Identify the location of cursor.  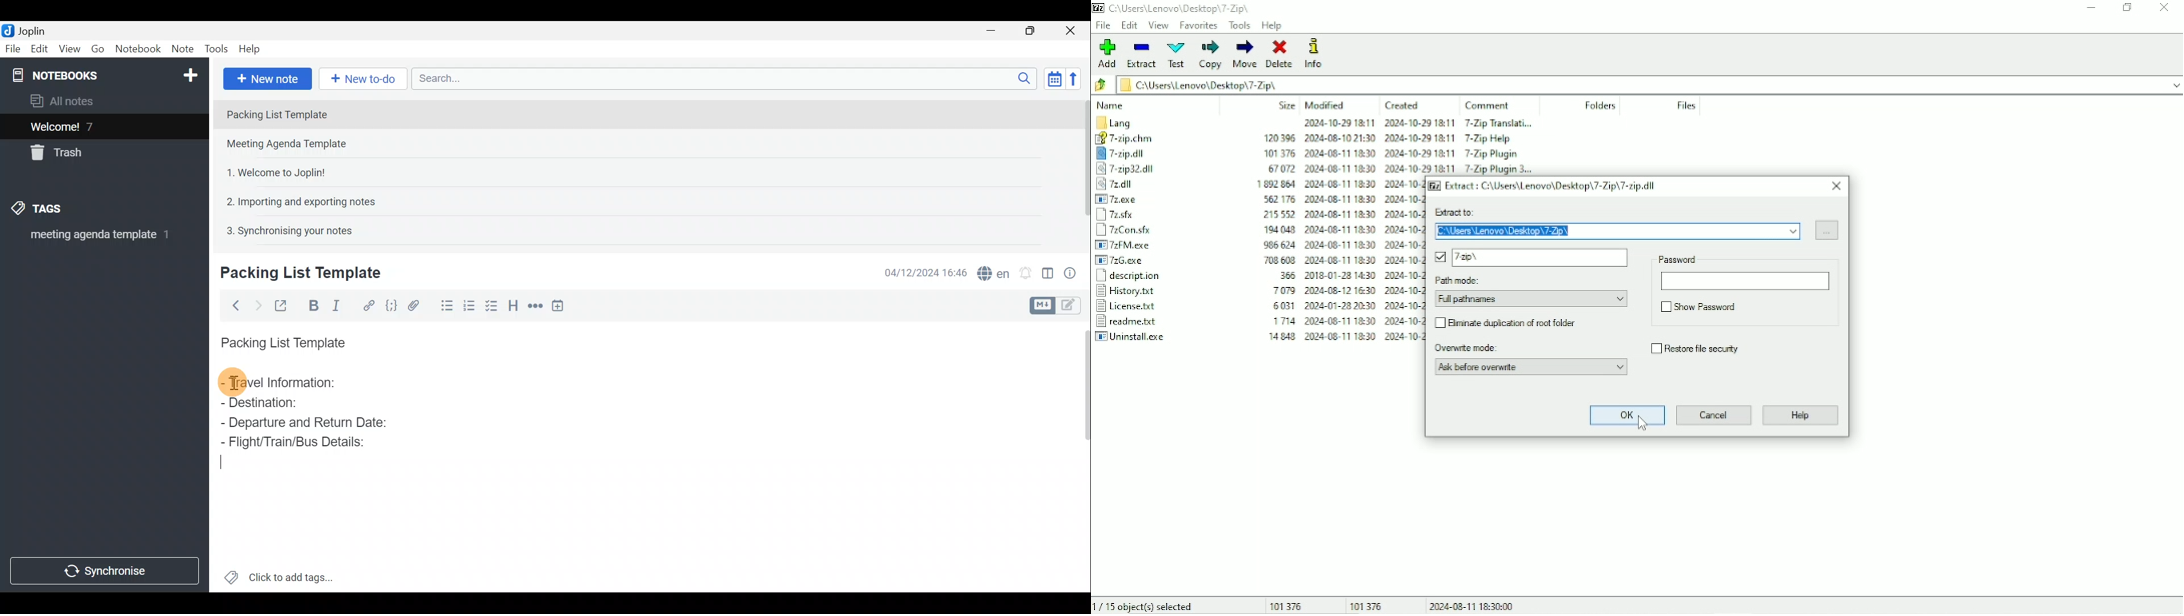
(1642, 424).